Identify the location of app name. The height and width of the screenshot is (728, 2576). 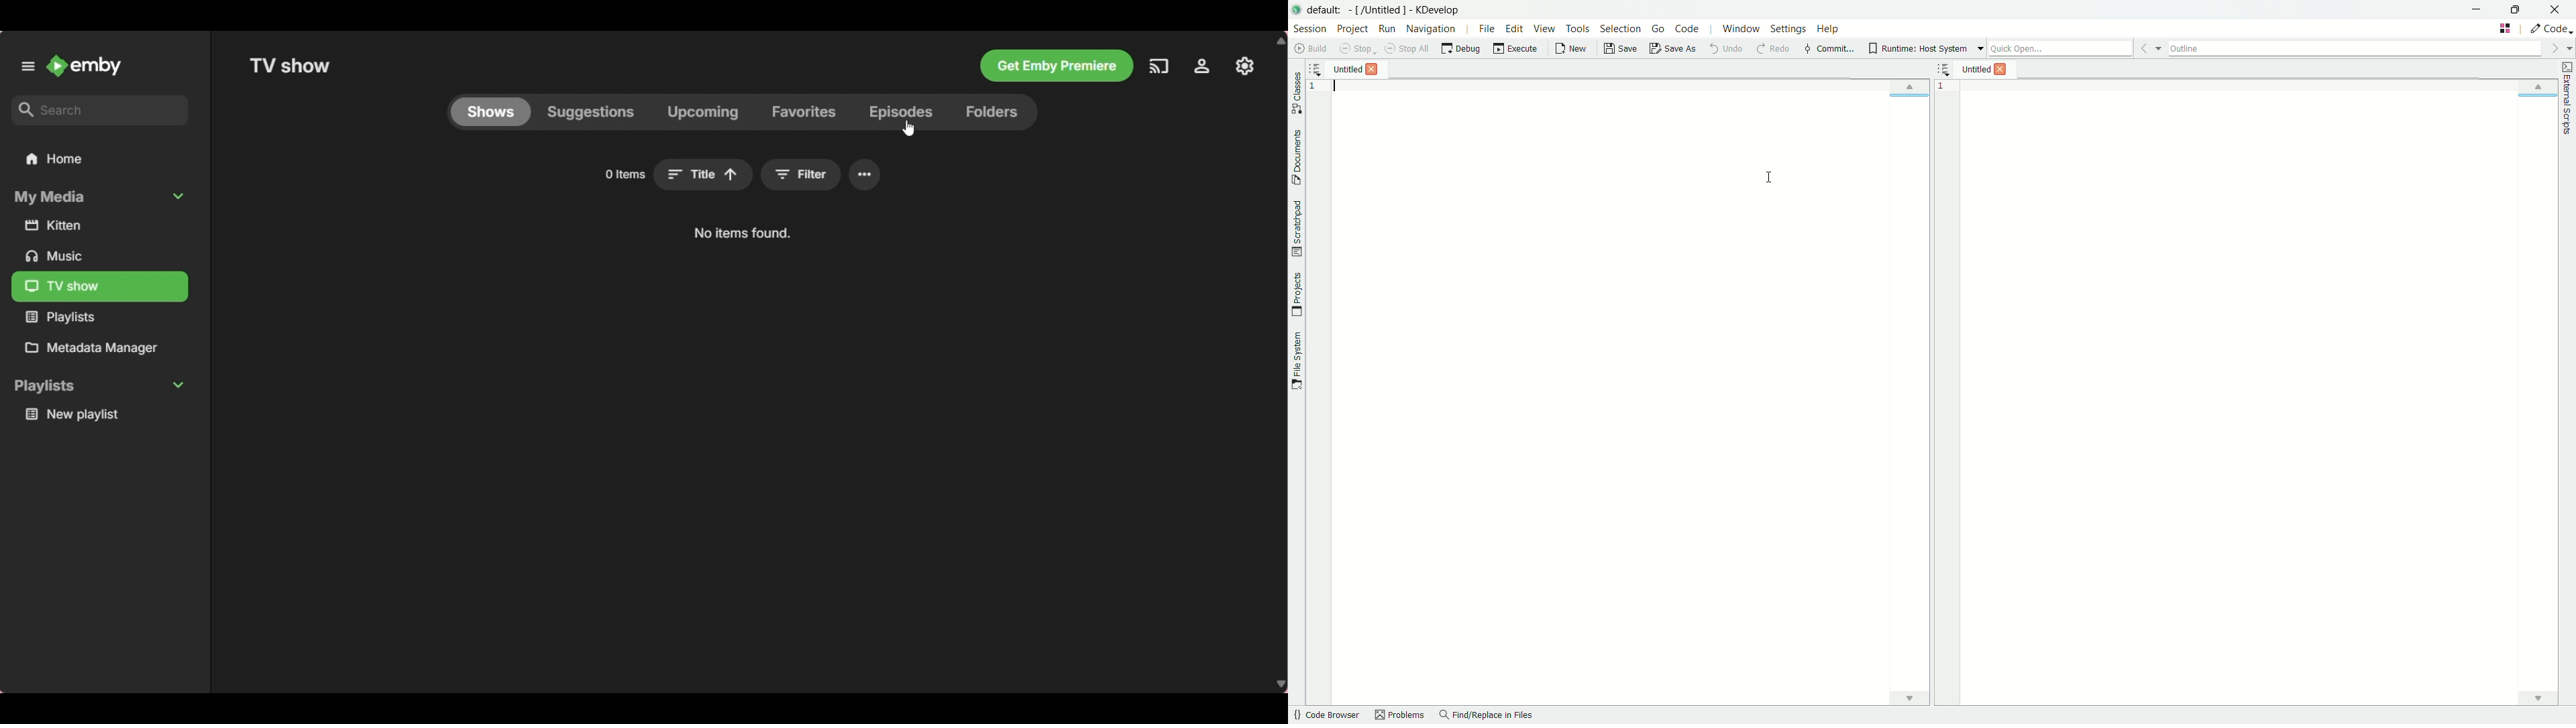
(1380, 10).